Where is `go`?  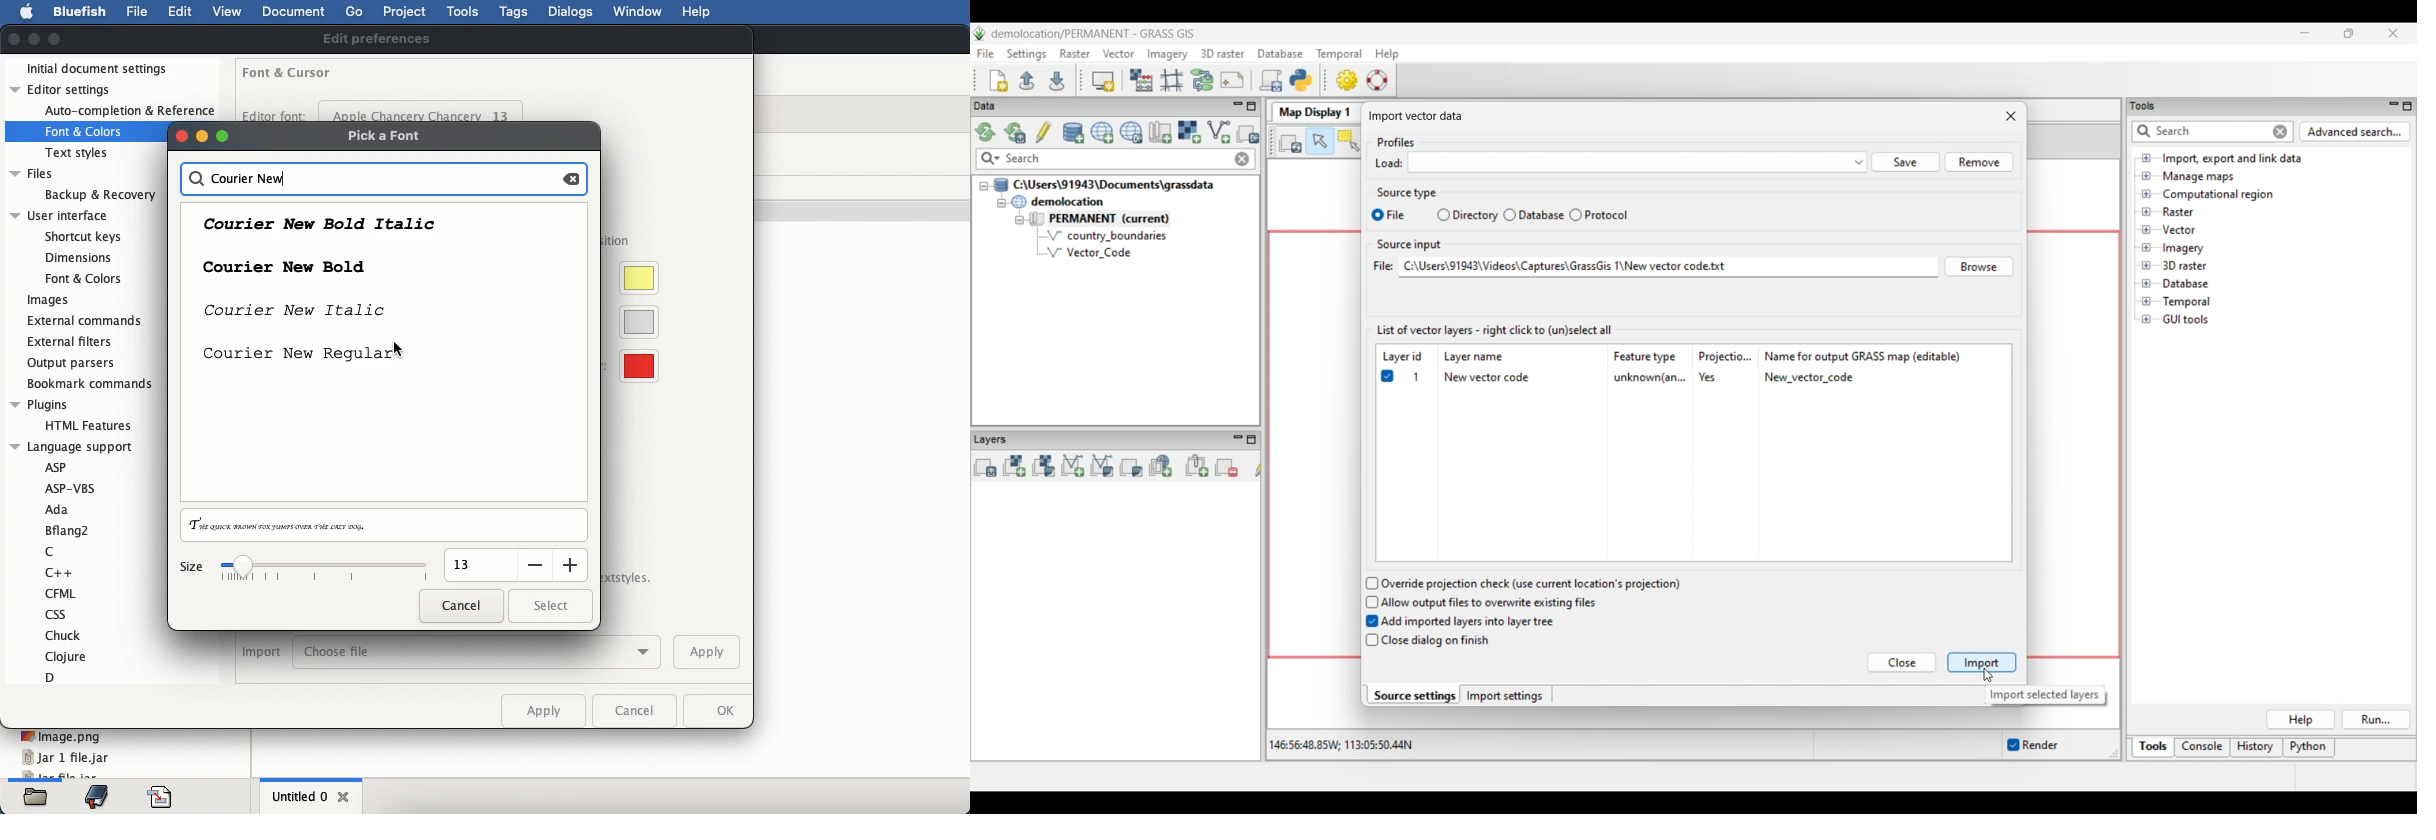
go is located at coordinates (355, 11).